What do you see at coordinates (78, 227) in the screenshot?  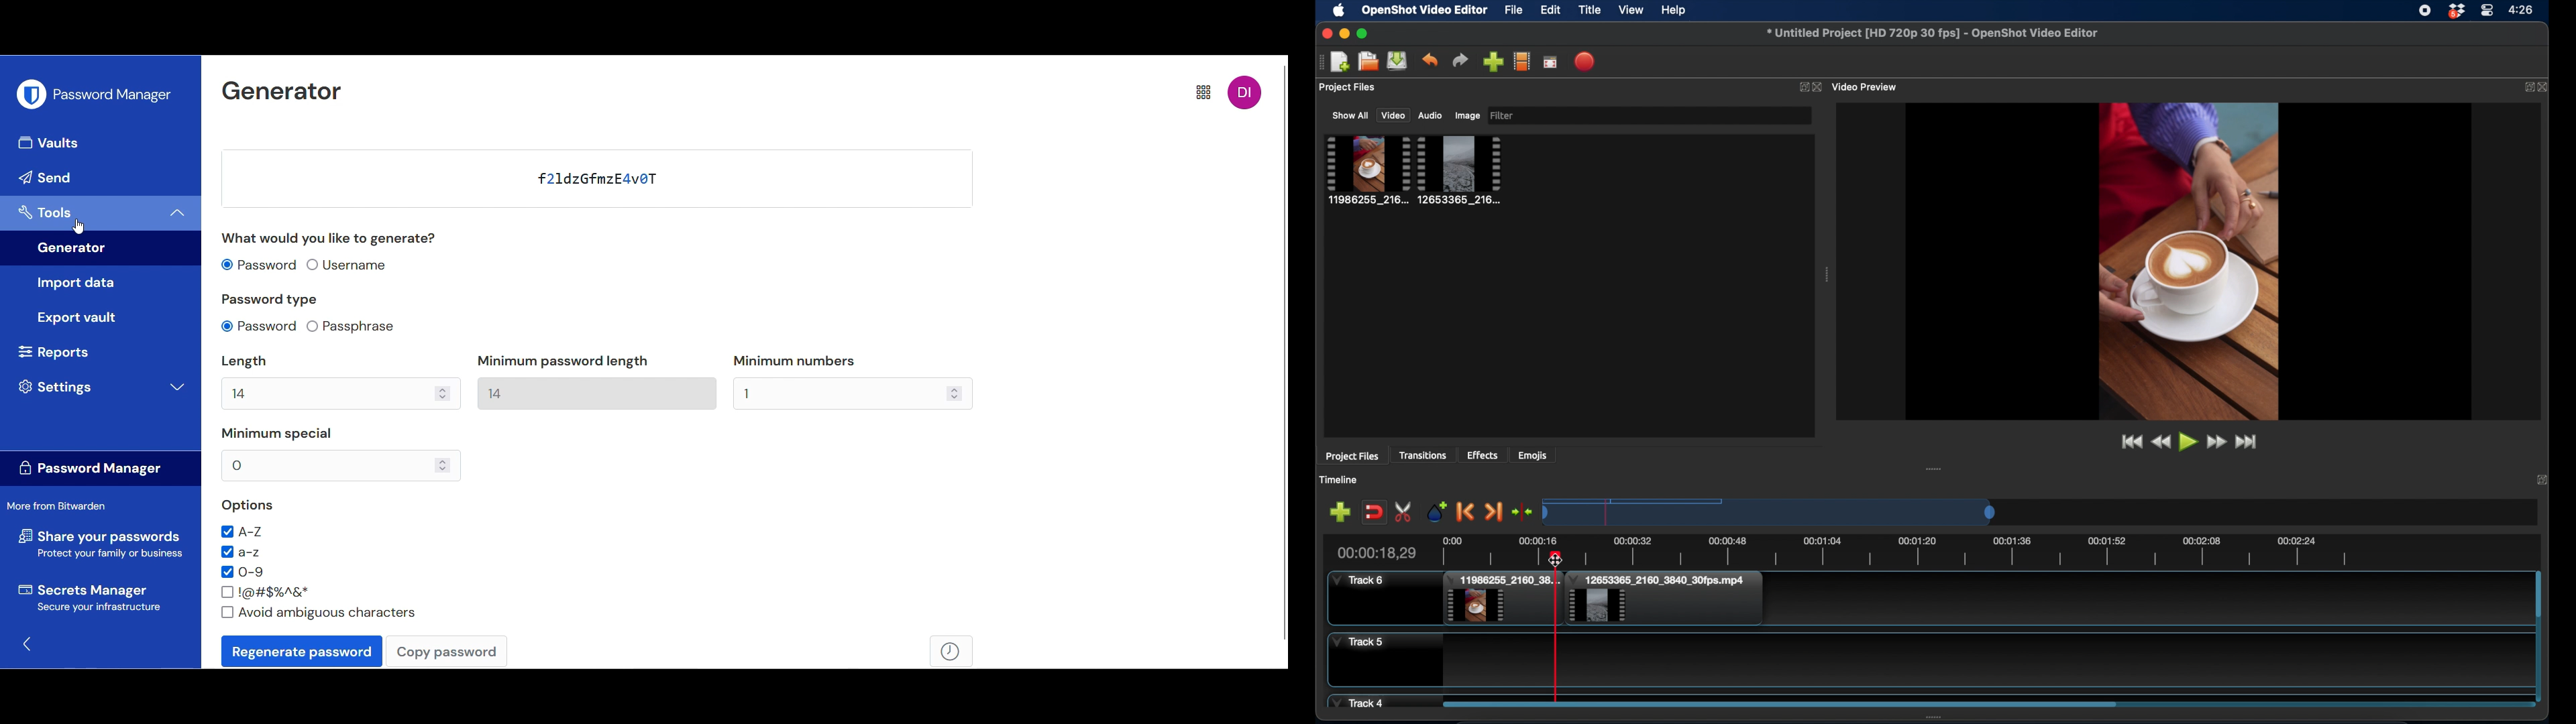 I see `Cursor position unchanged` at bounding box center [78, 227].